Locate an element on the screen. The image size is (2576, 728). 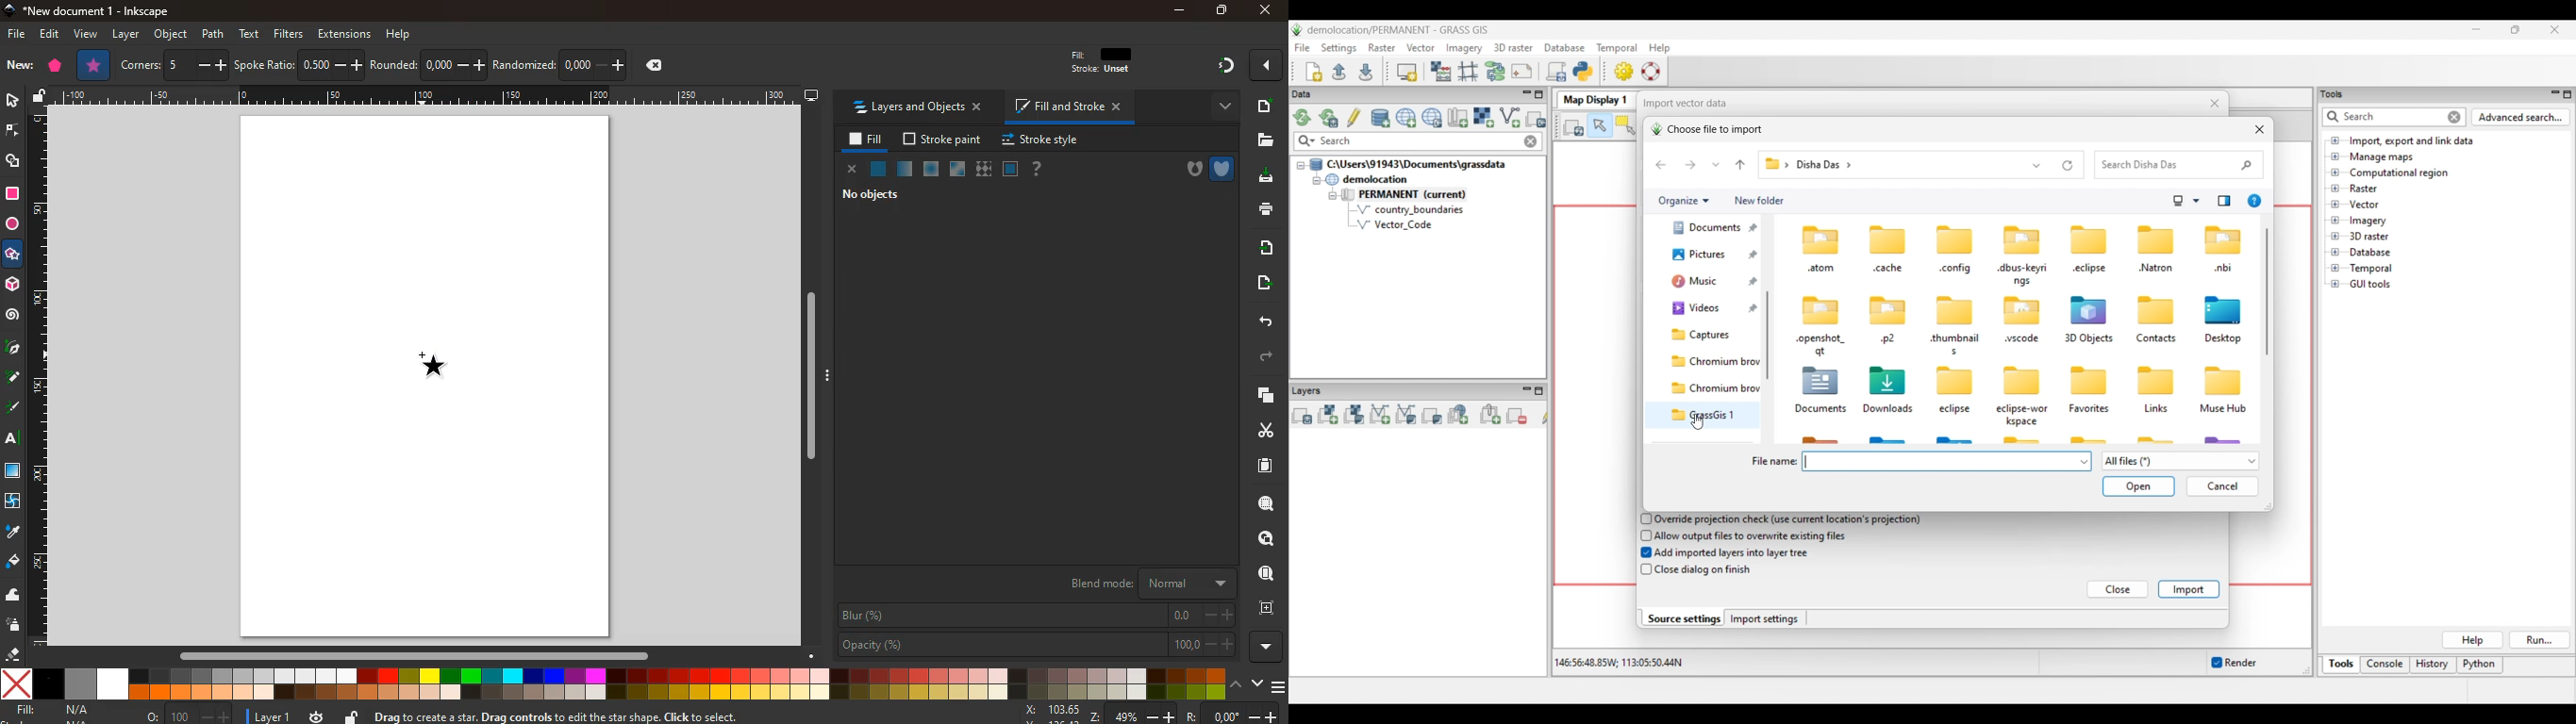
menu is located at coordinates (1279, 686).